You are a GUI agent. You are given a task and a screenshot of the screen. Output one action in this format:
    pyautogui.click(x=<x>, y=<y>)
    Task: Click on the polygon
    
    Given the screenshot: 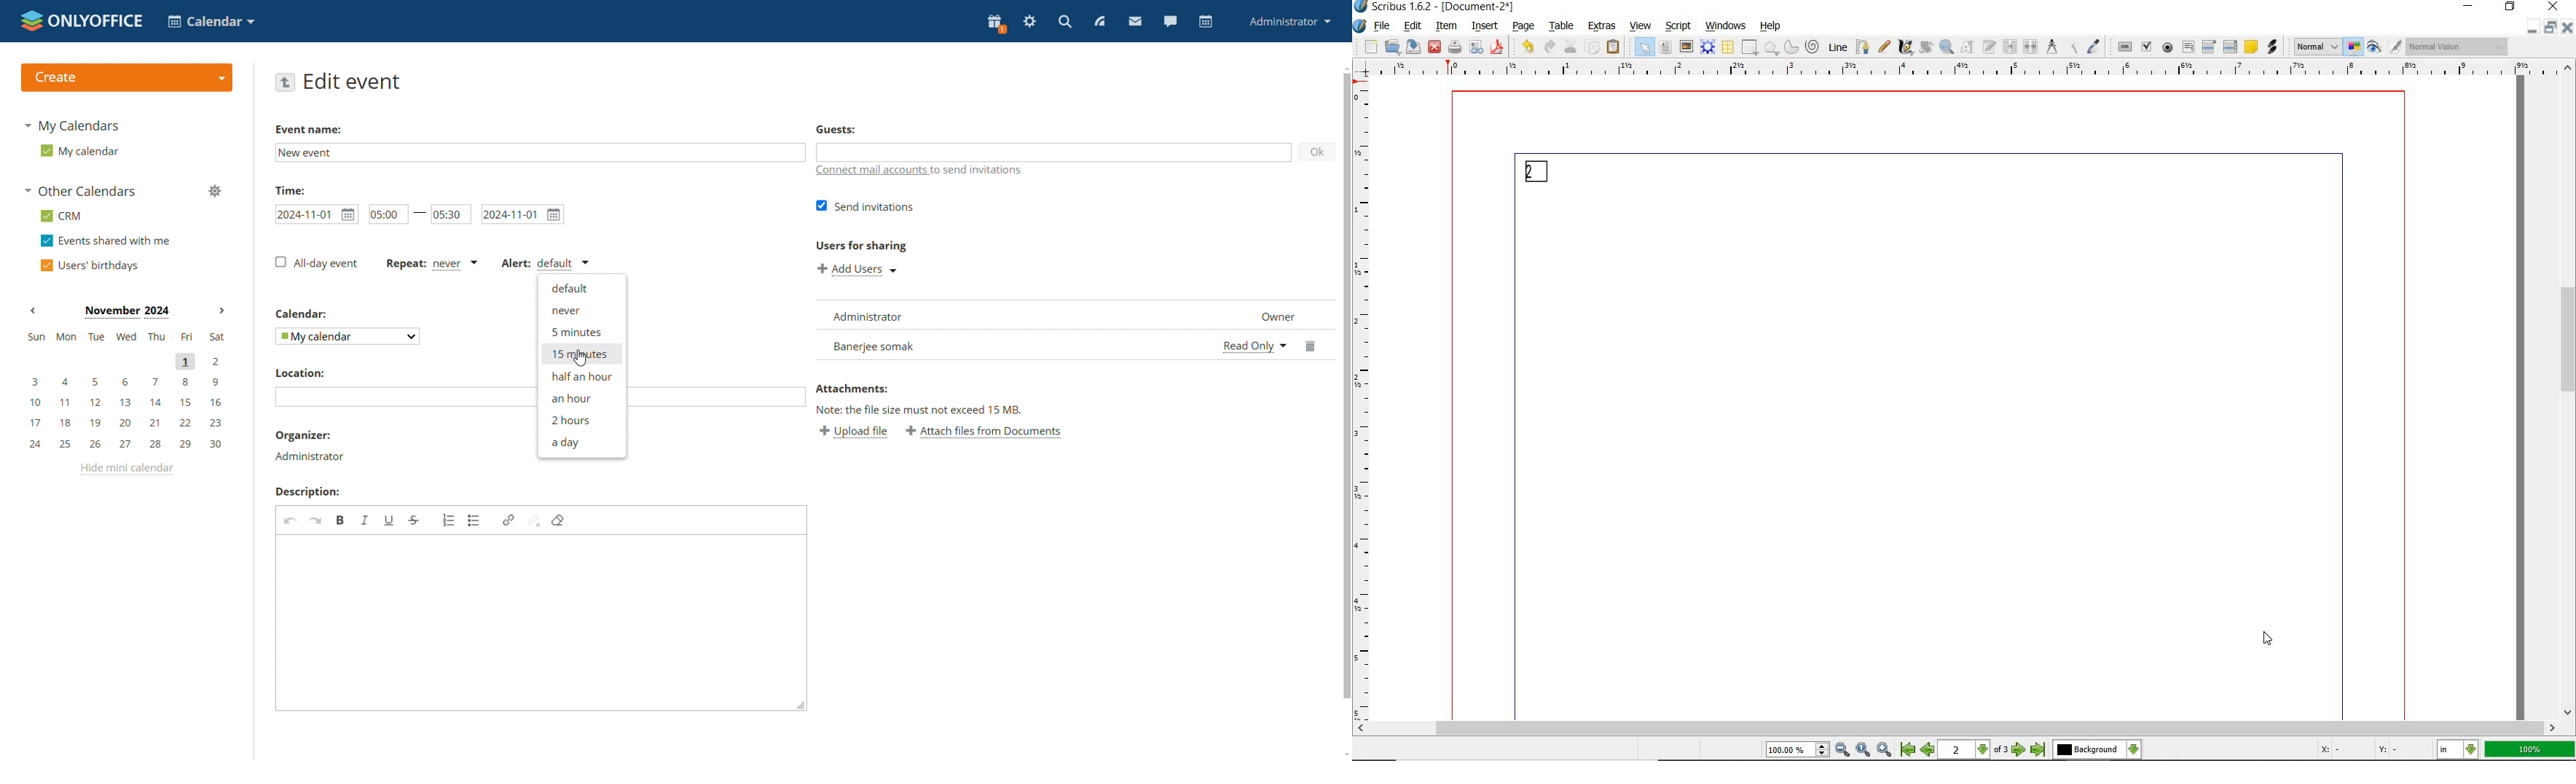 What is the action you would take?
    pyautogui.click(x=1771, y=48)
    